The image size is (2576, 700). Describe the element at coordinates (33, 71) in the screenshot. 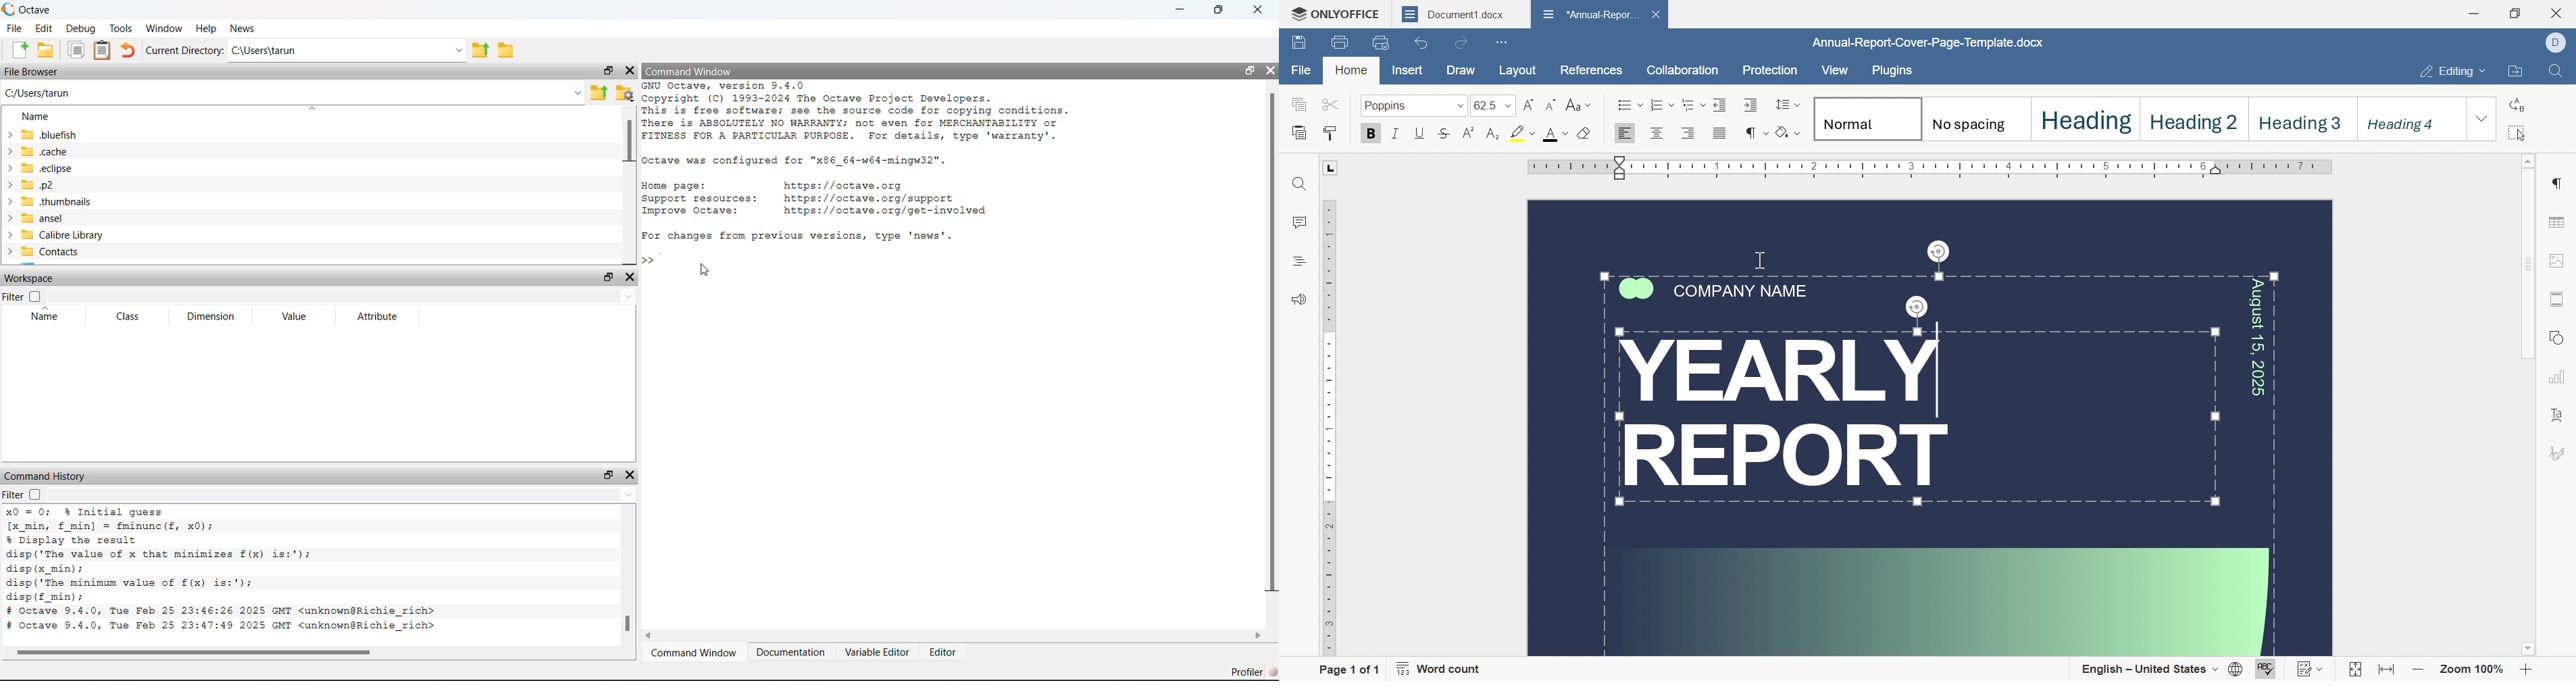

I see `File Browser` at that location.